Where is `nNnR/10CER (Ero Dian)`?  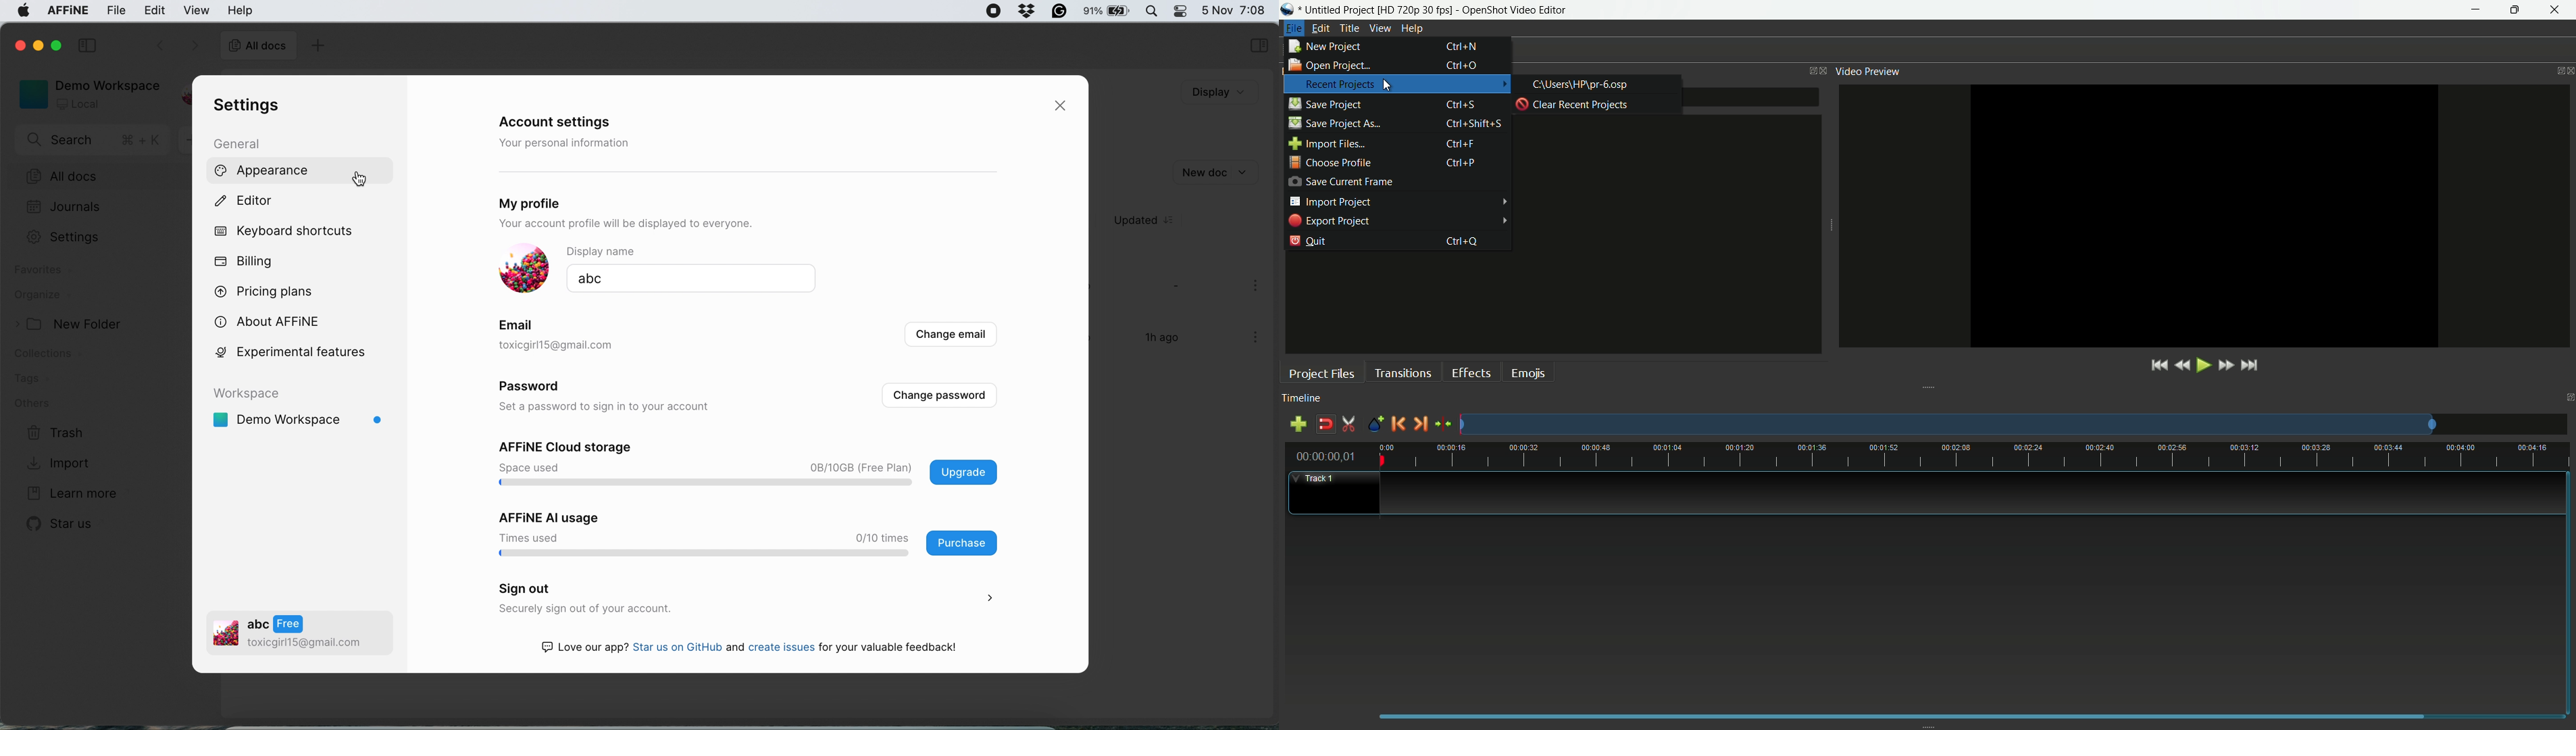
nNnR/10CER (Ero Dian) is located at coordinates (857, 466).